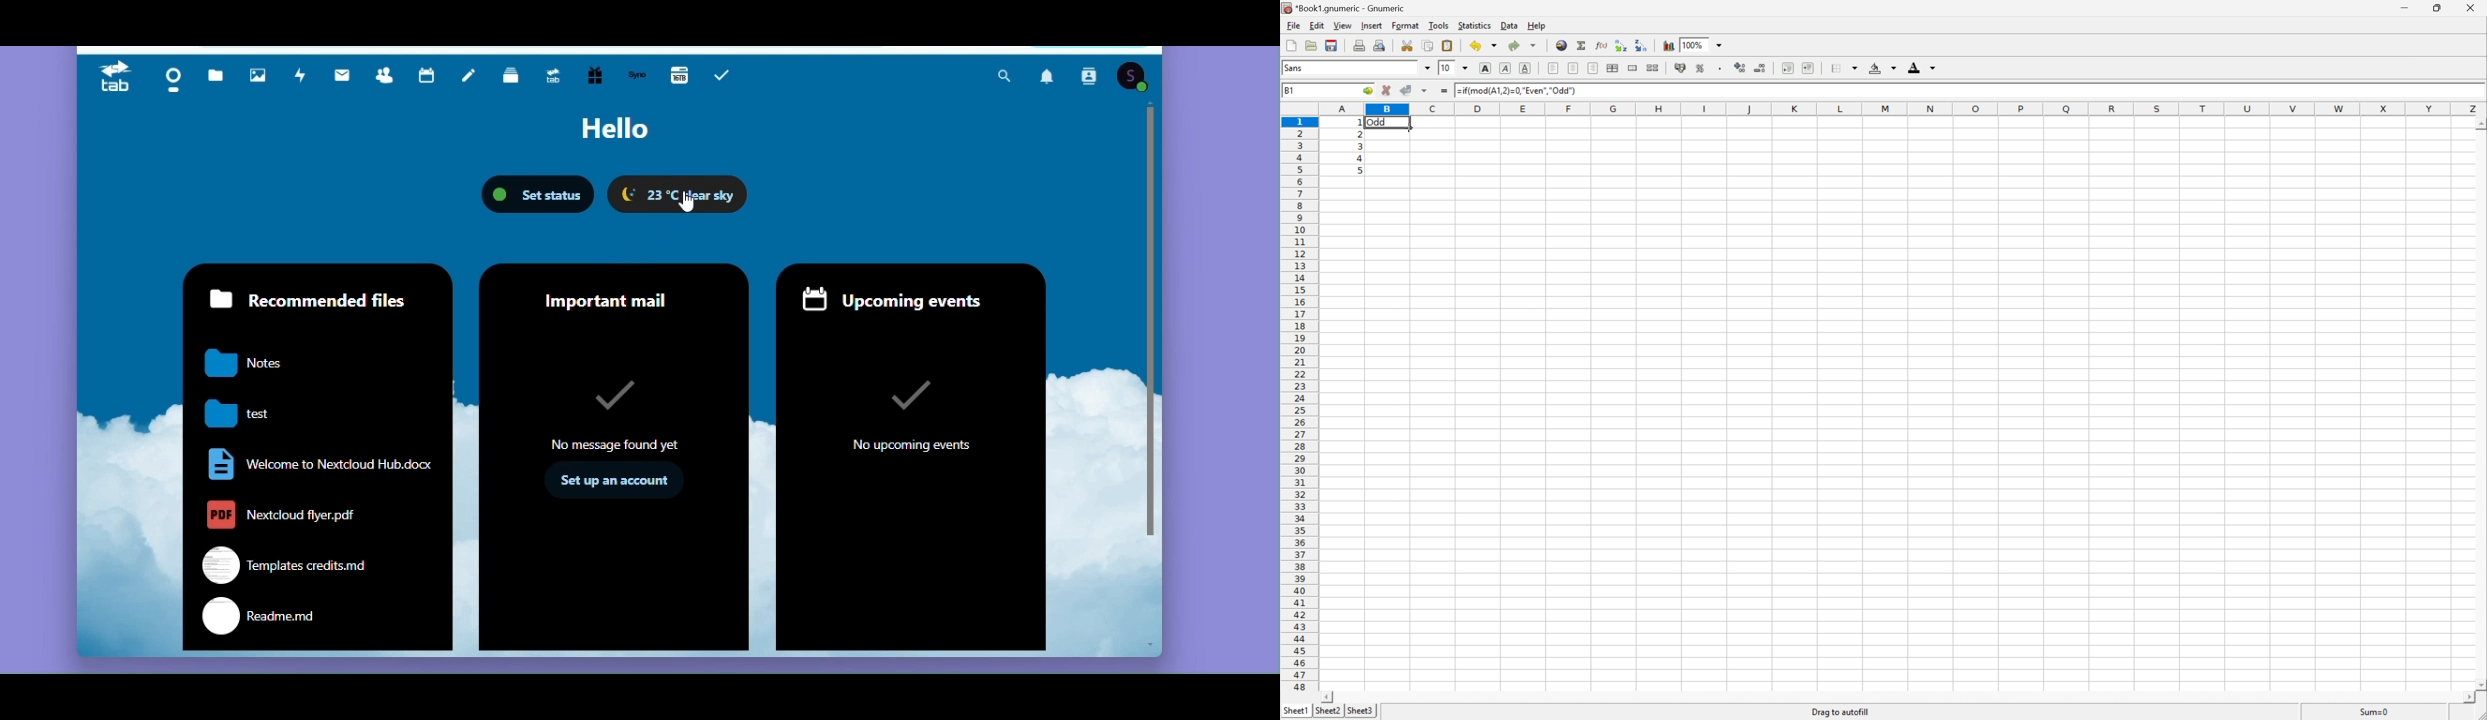 The height and width of the screenshot is (728, 2492). What do you see at coordinates (311, 298) in the screenshot?
I see `Recommended files` at bounding box center [311, 298].